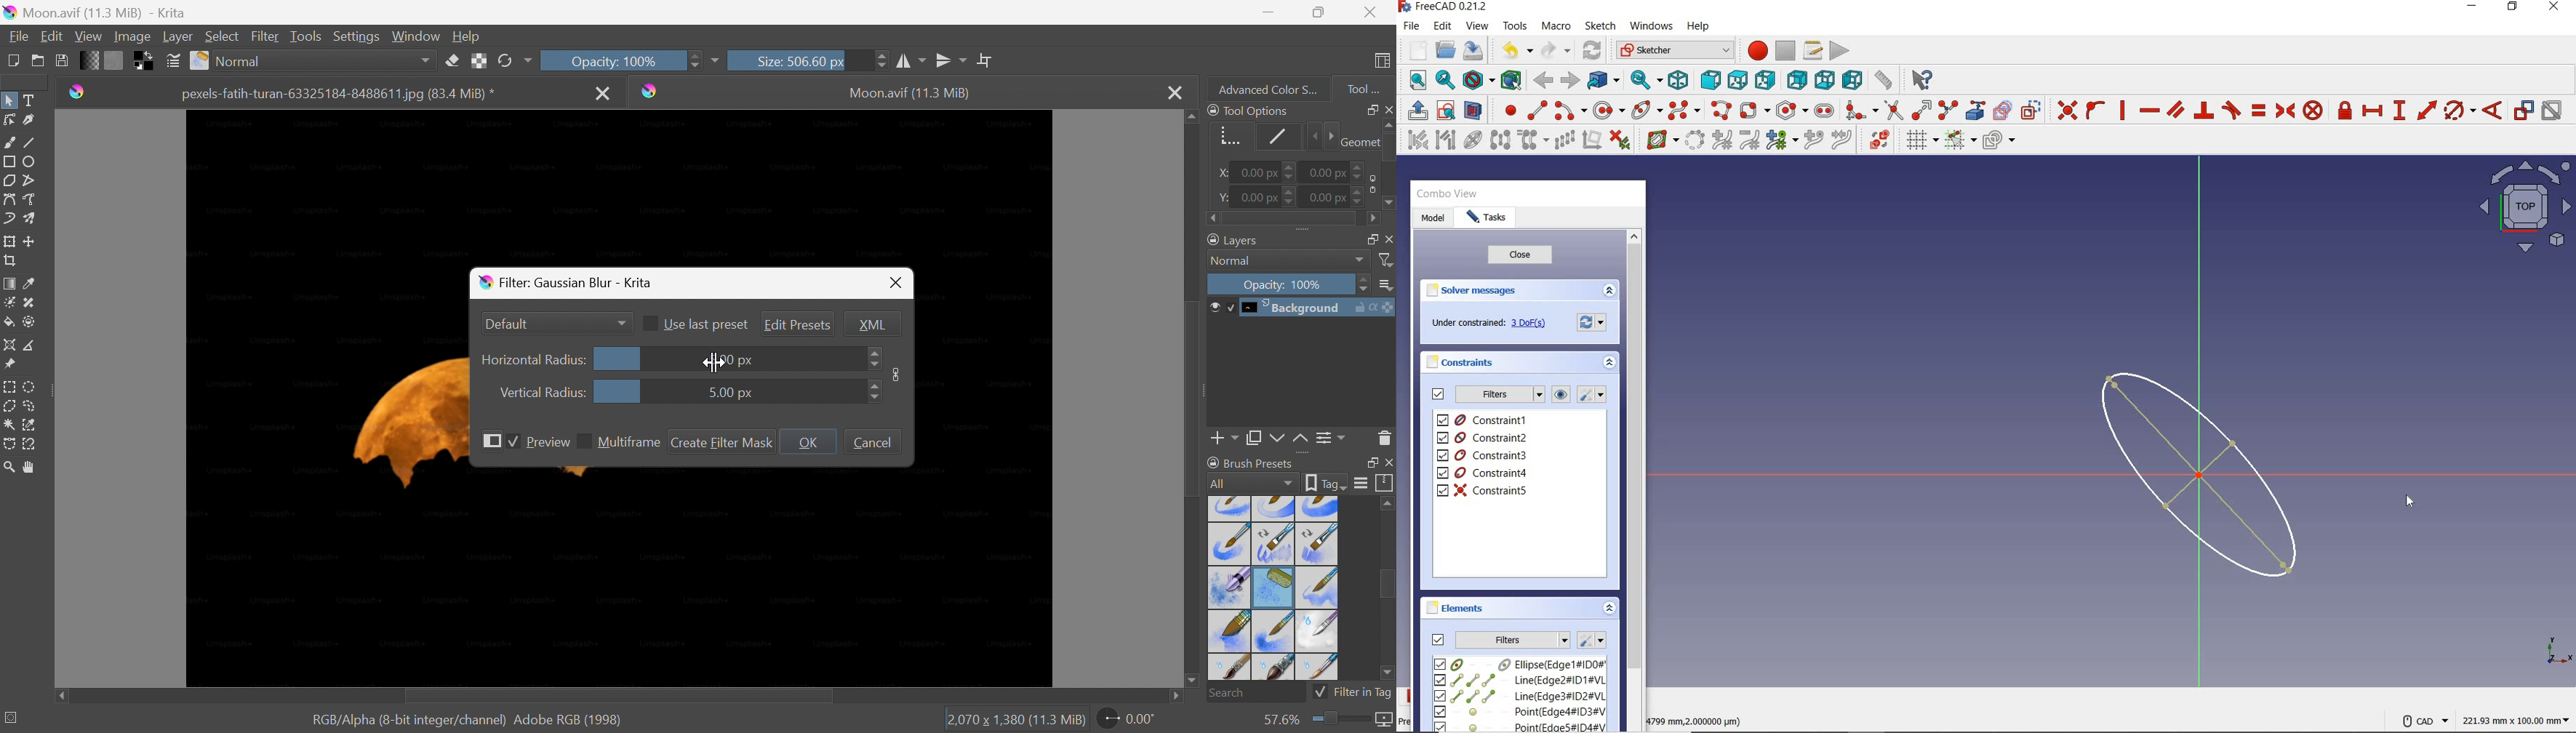  I want to click on select associated geometry, so click(1446, 141).